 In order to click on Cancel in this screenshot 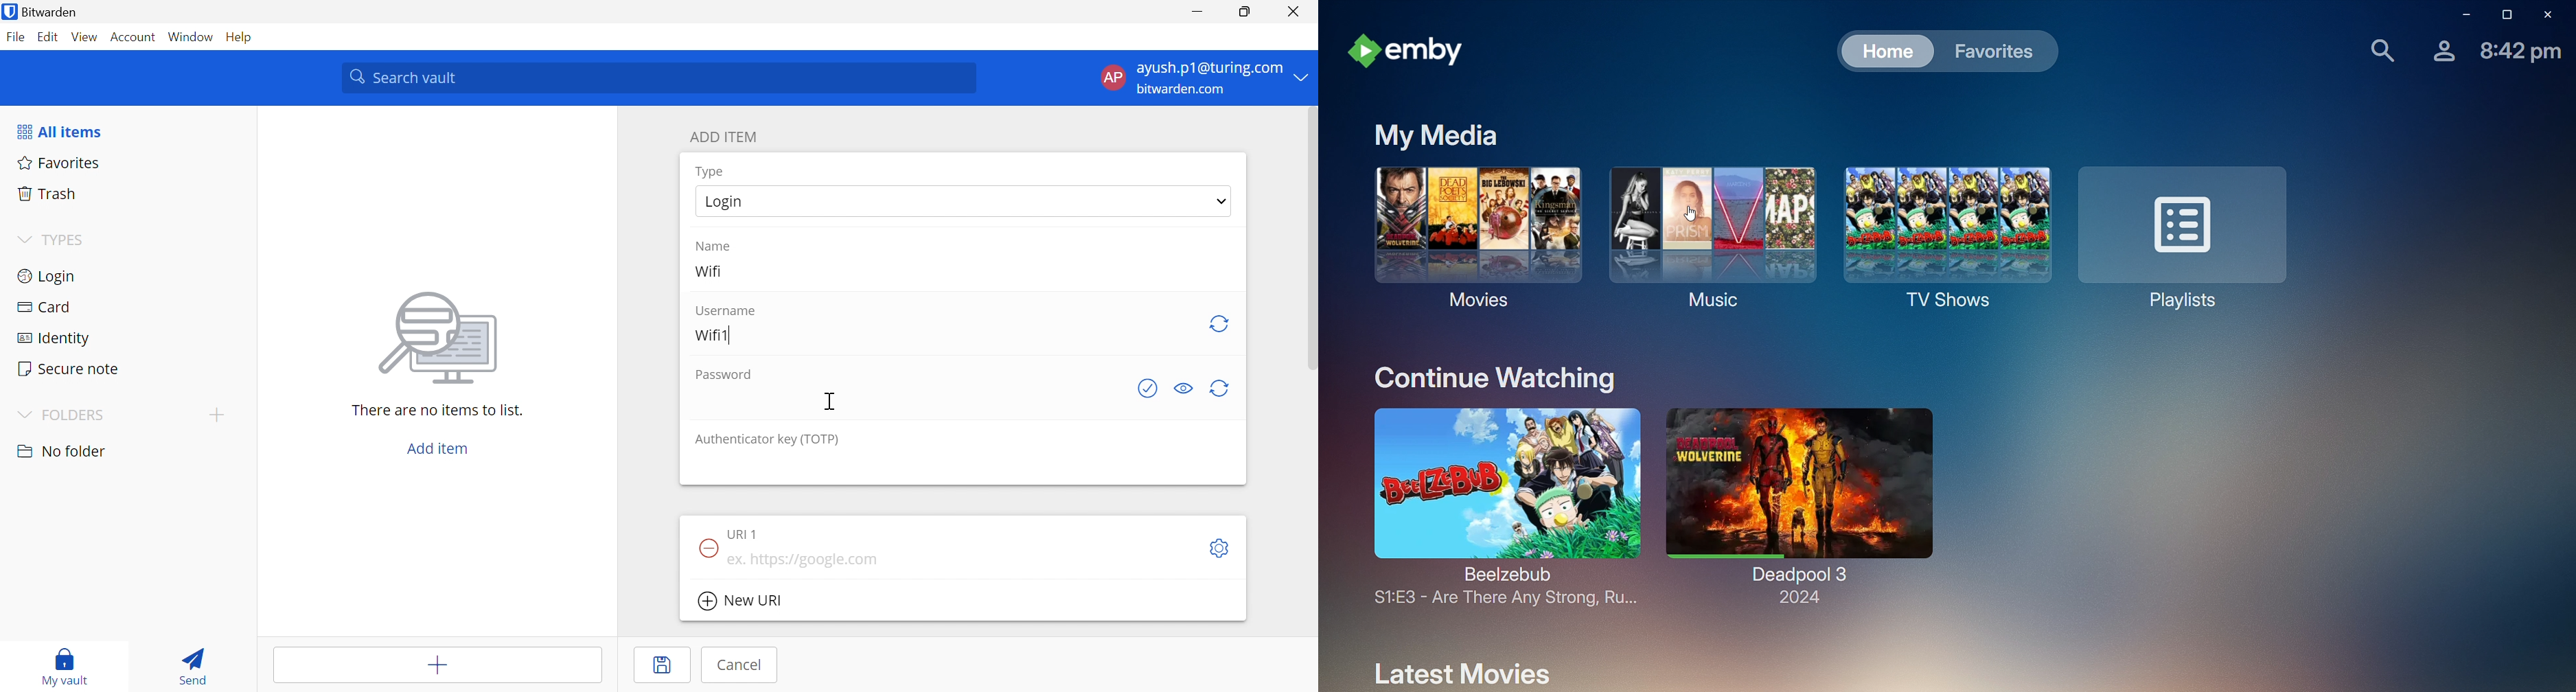, I will do `click(741, 665)`.